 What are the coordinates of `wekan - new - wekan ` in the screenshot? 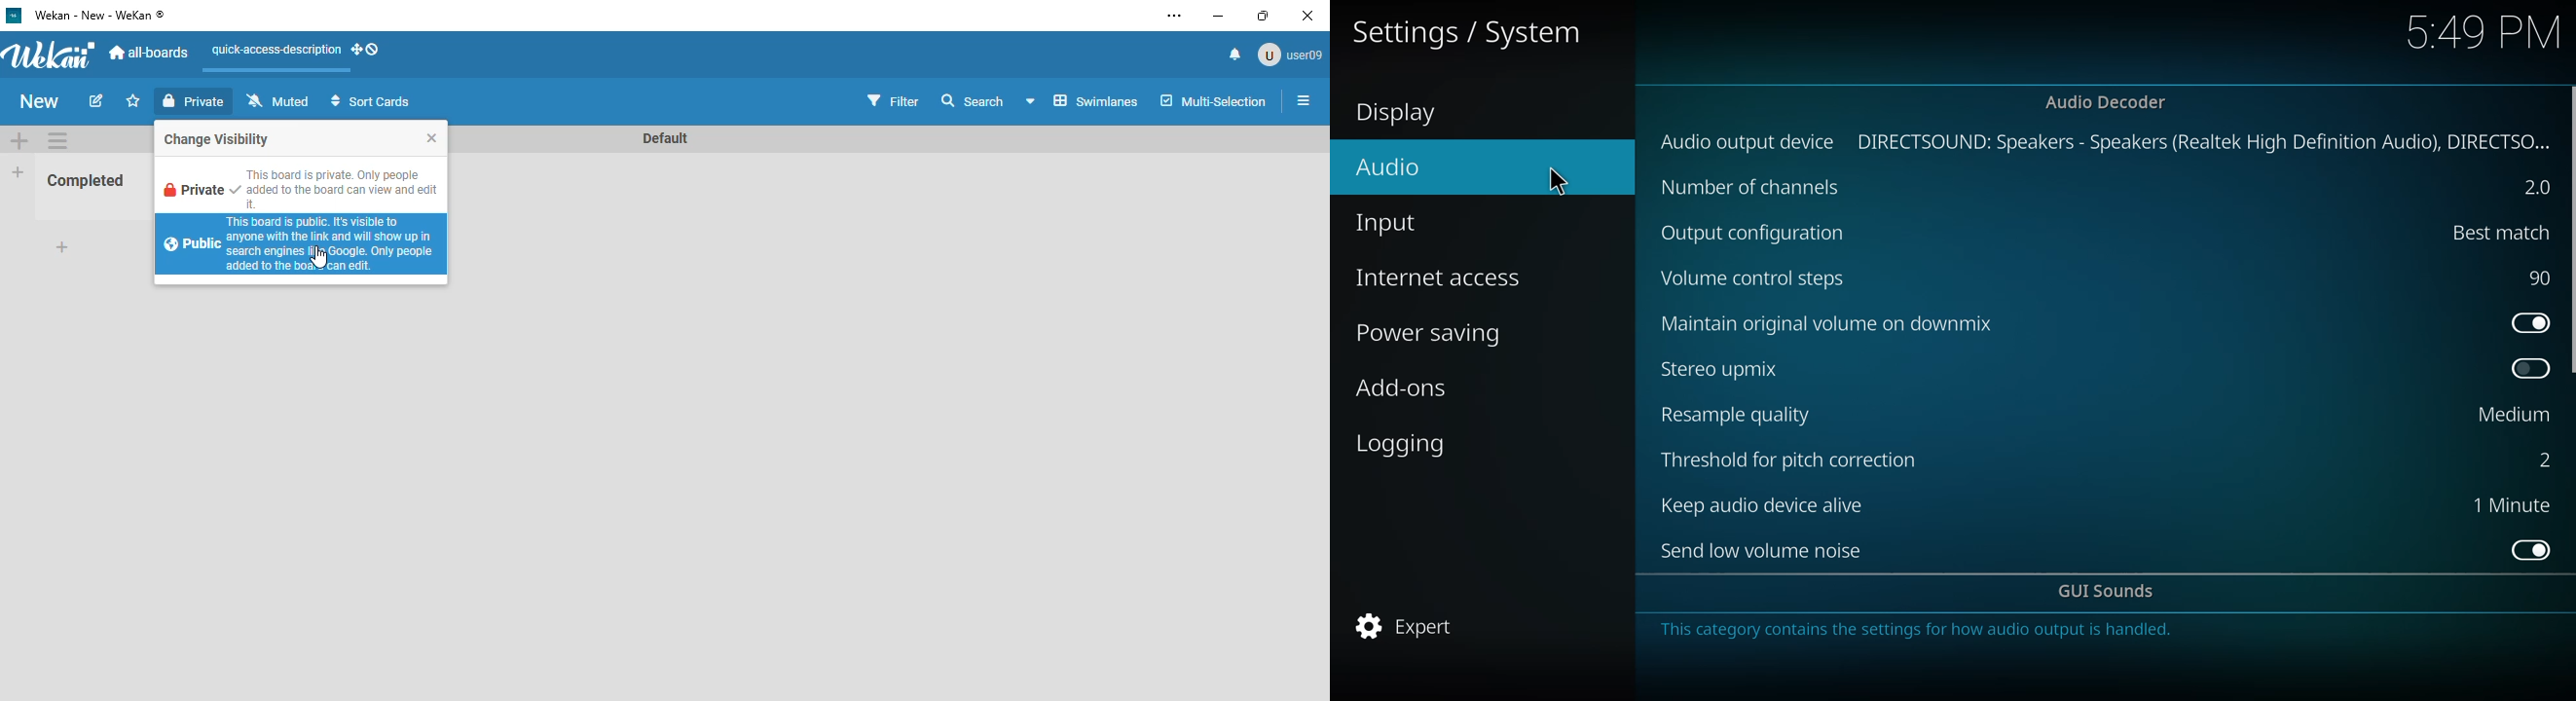 It's located at (100, 14).